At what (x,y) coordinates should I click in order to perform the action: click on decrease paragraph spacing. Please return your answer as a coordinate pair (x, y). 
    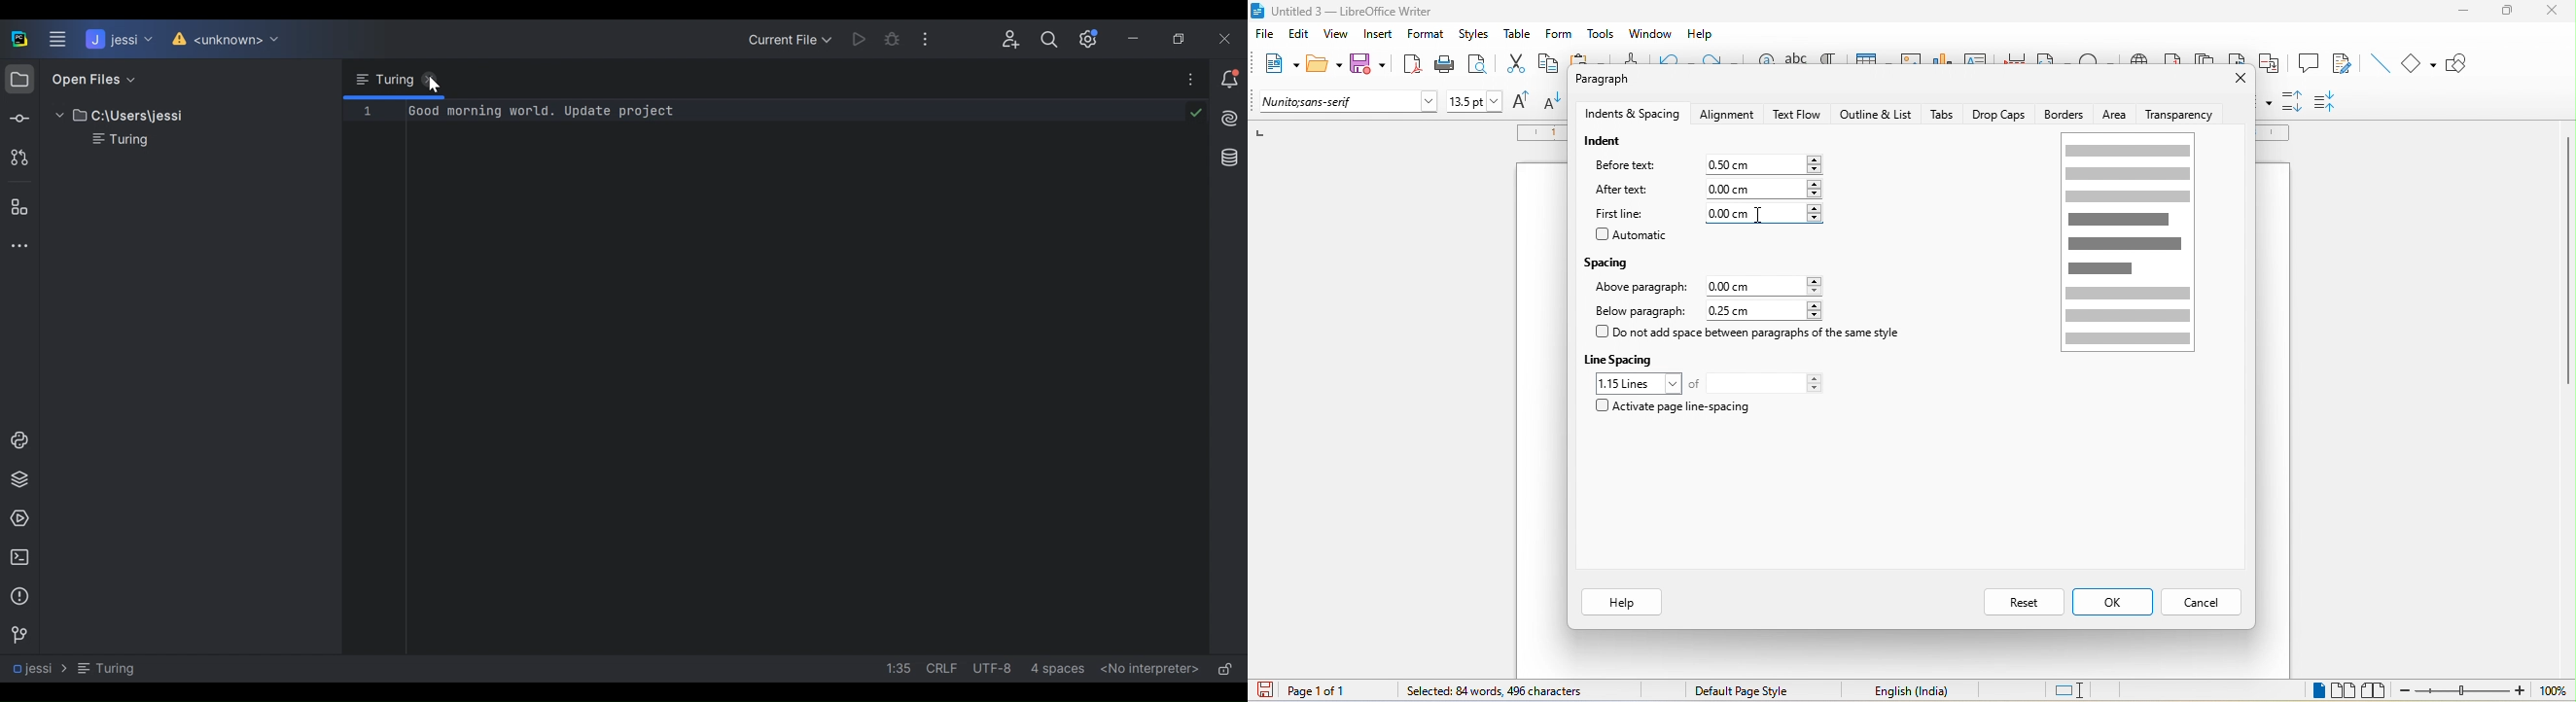
    Looking at the image, I should click on (2329, 102).